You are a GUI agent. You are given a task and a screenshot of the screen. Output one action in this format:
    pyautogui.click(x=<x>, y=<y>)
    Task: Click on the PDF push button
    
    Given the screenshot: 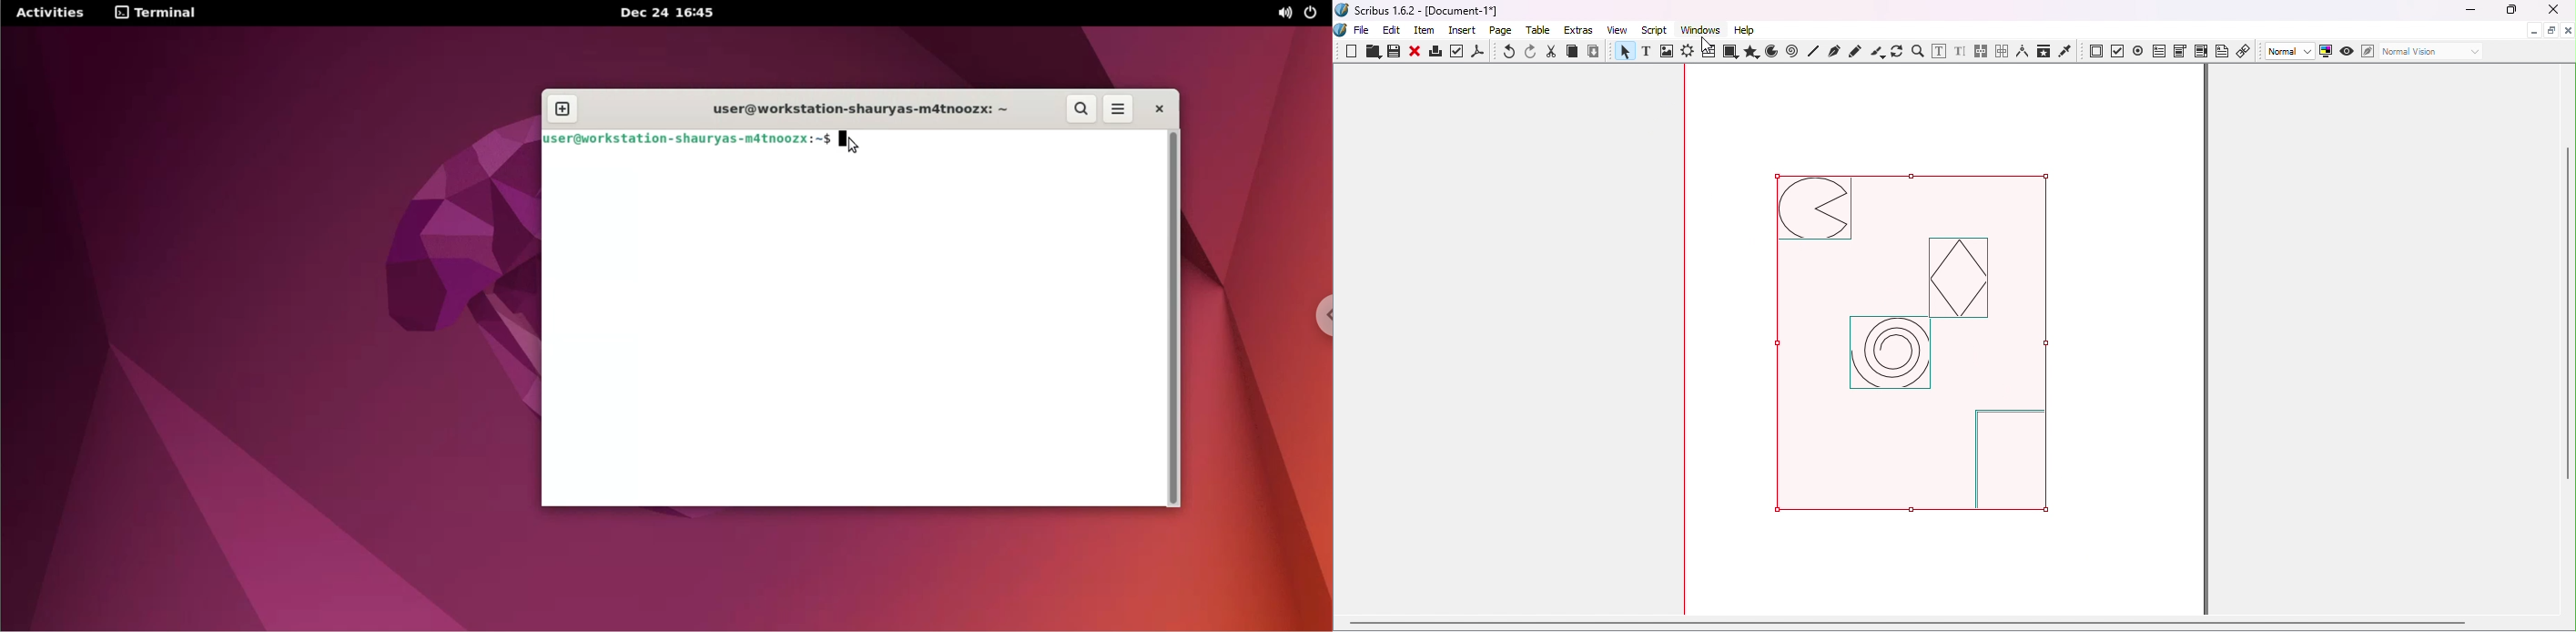 What is the action you would take?
    pyautogui.click(x=2096, y=52)
    